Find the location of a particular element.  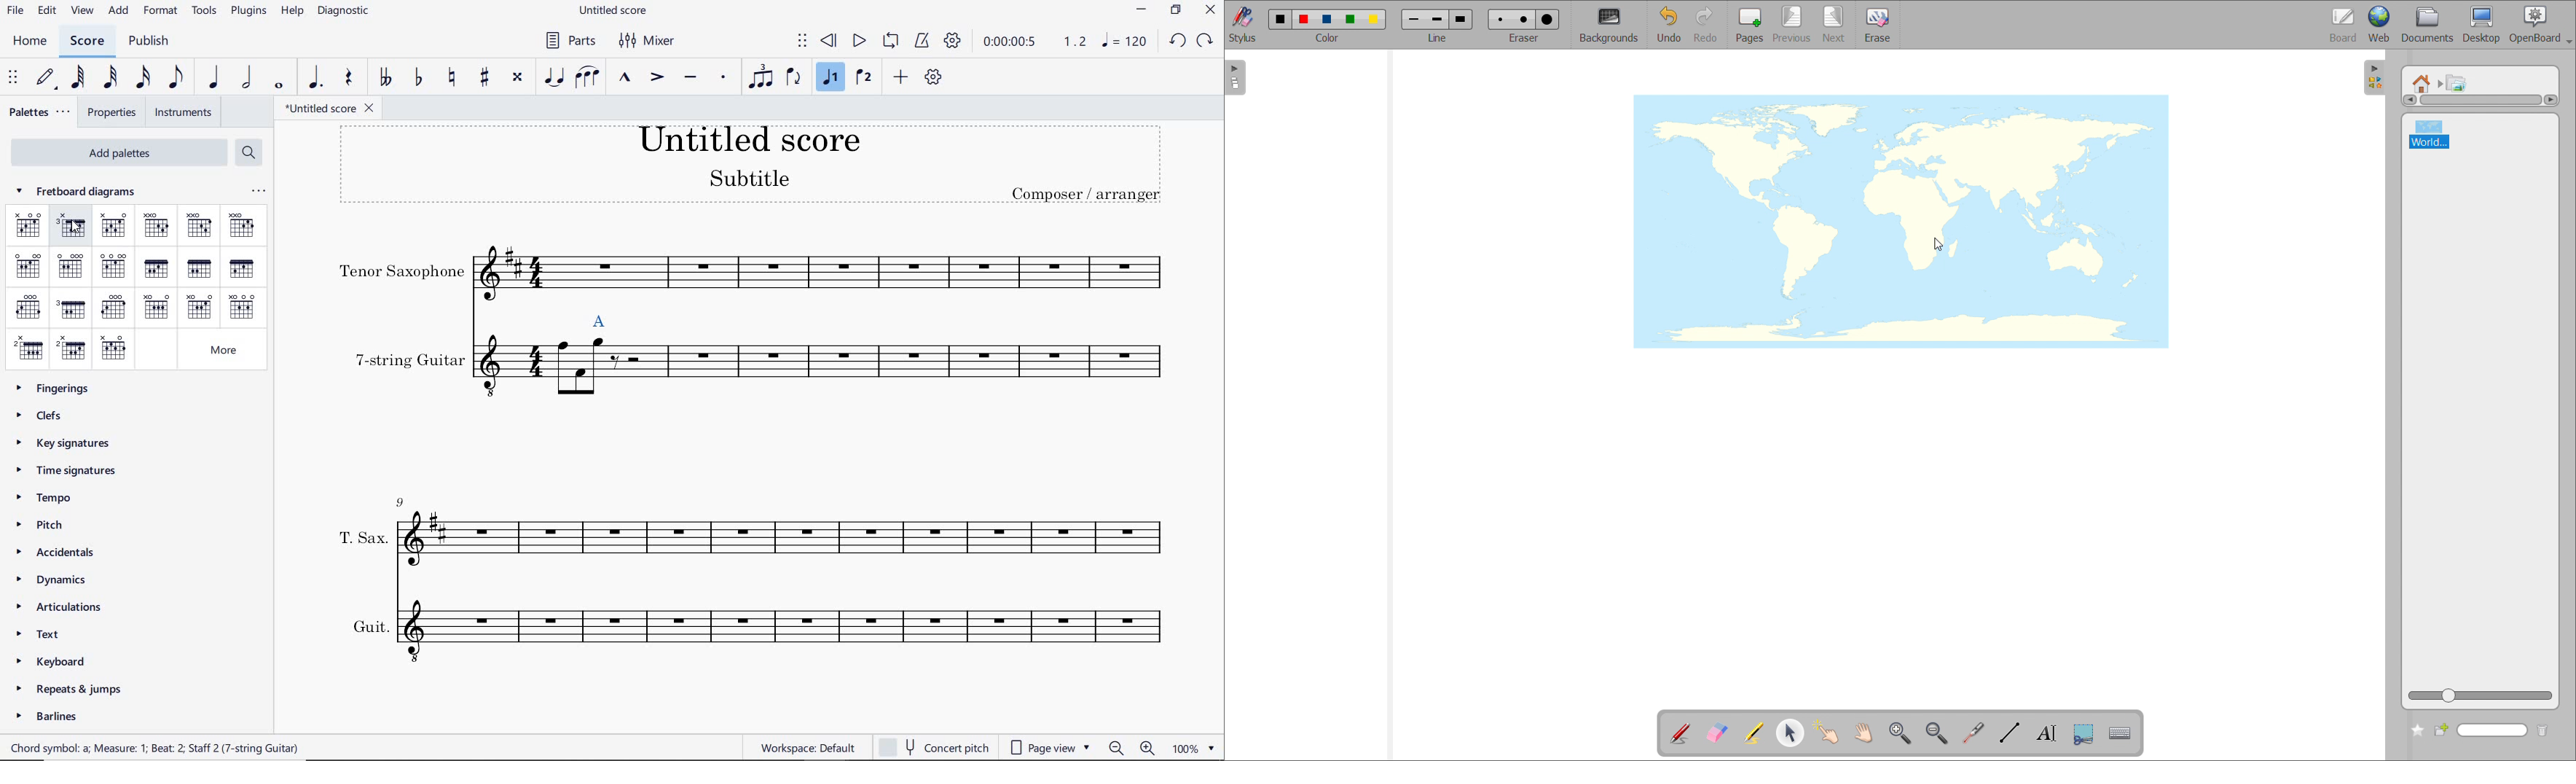

32ND NOTE is located at coordinates (110, 78).